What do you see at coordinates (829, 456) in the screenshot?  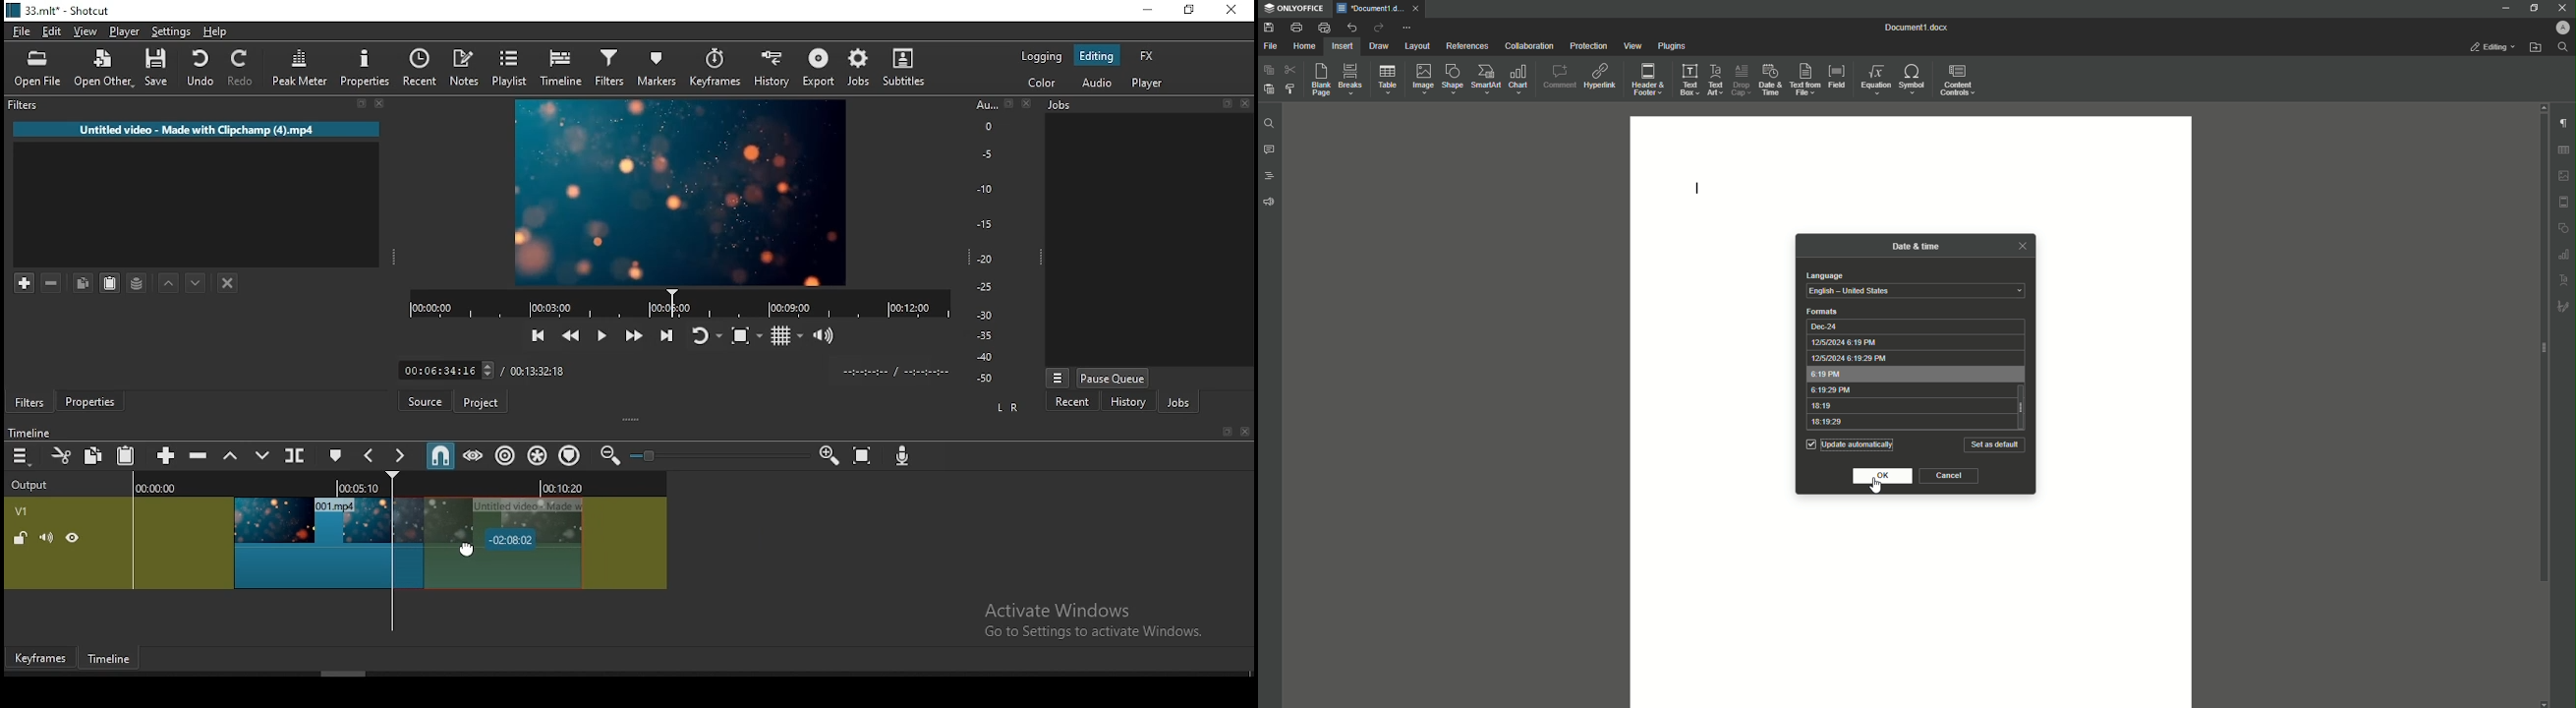 I see `zoom timeline in` at bounding box center [829, 456].